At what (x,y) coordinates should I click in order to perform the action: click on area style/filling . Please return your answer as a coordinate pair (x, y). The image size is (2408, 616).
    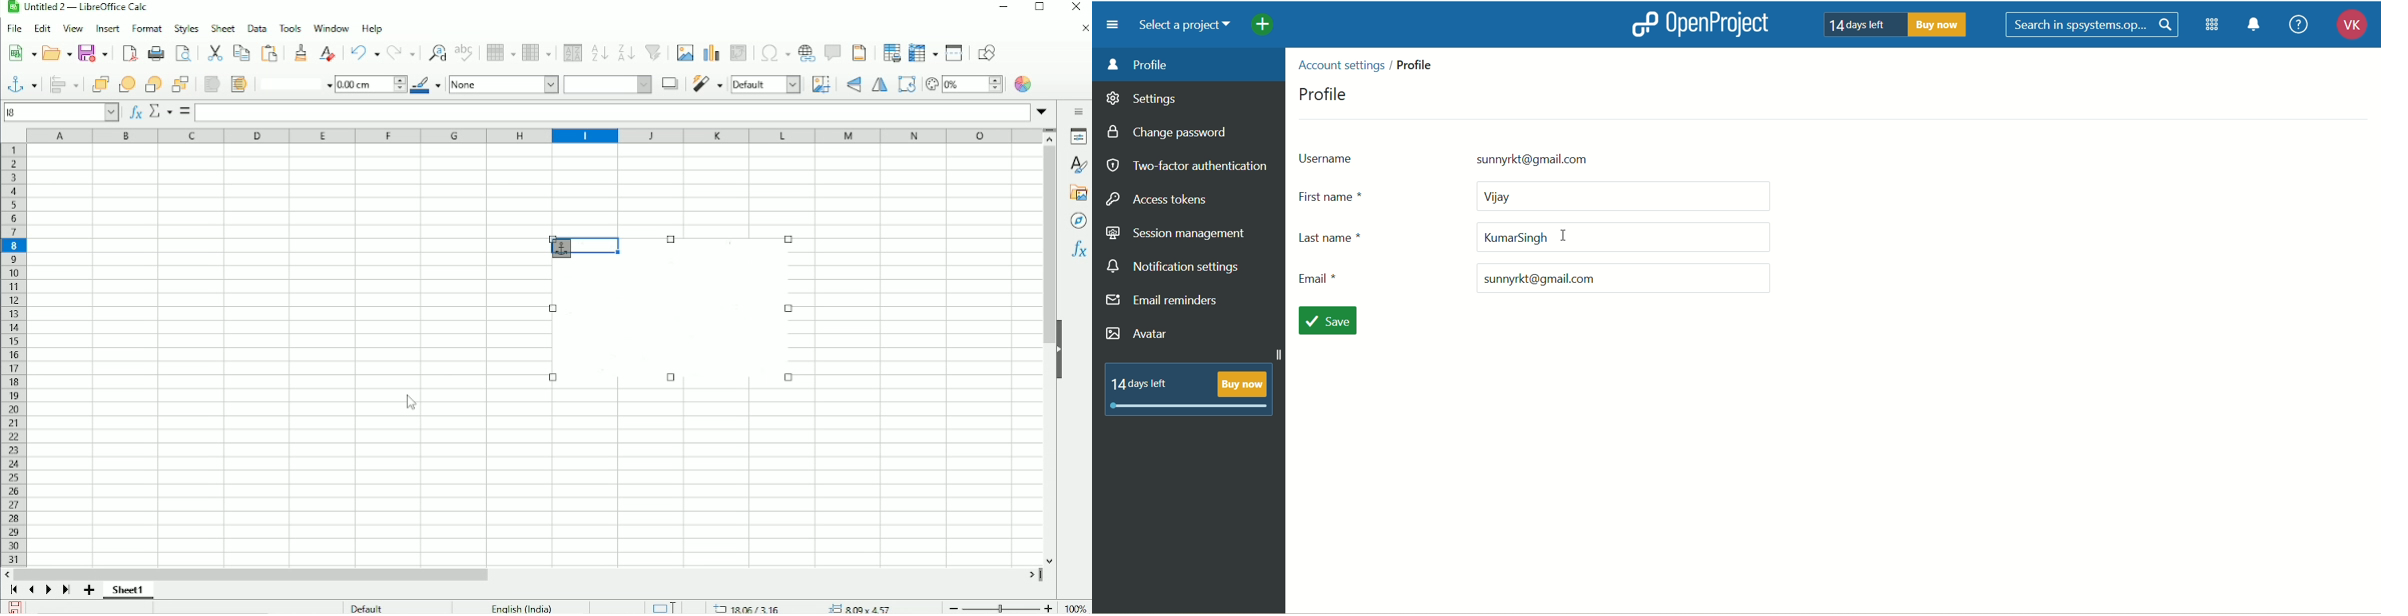
    Looking at the image, I should click on (609, 85).